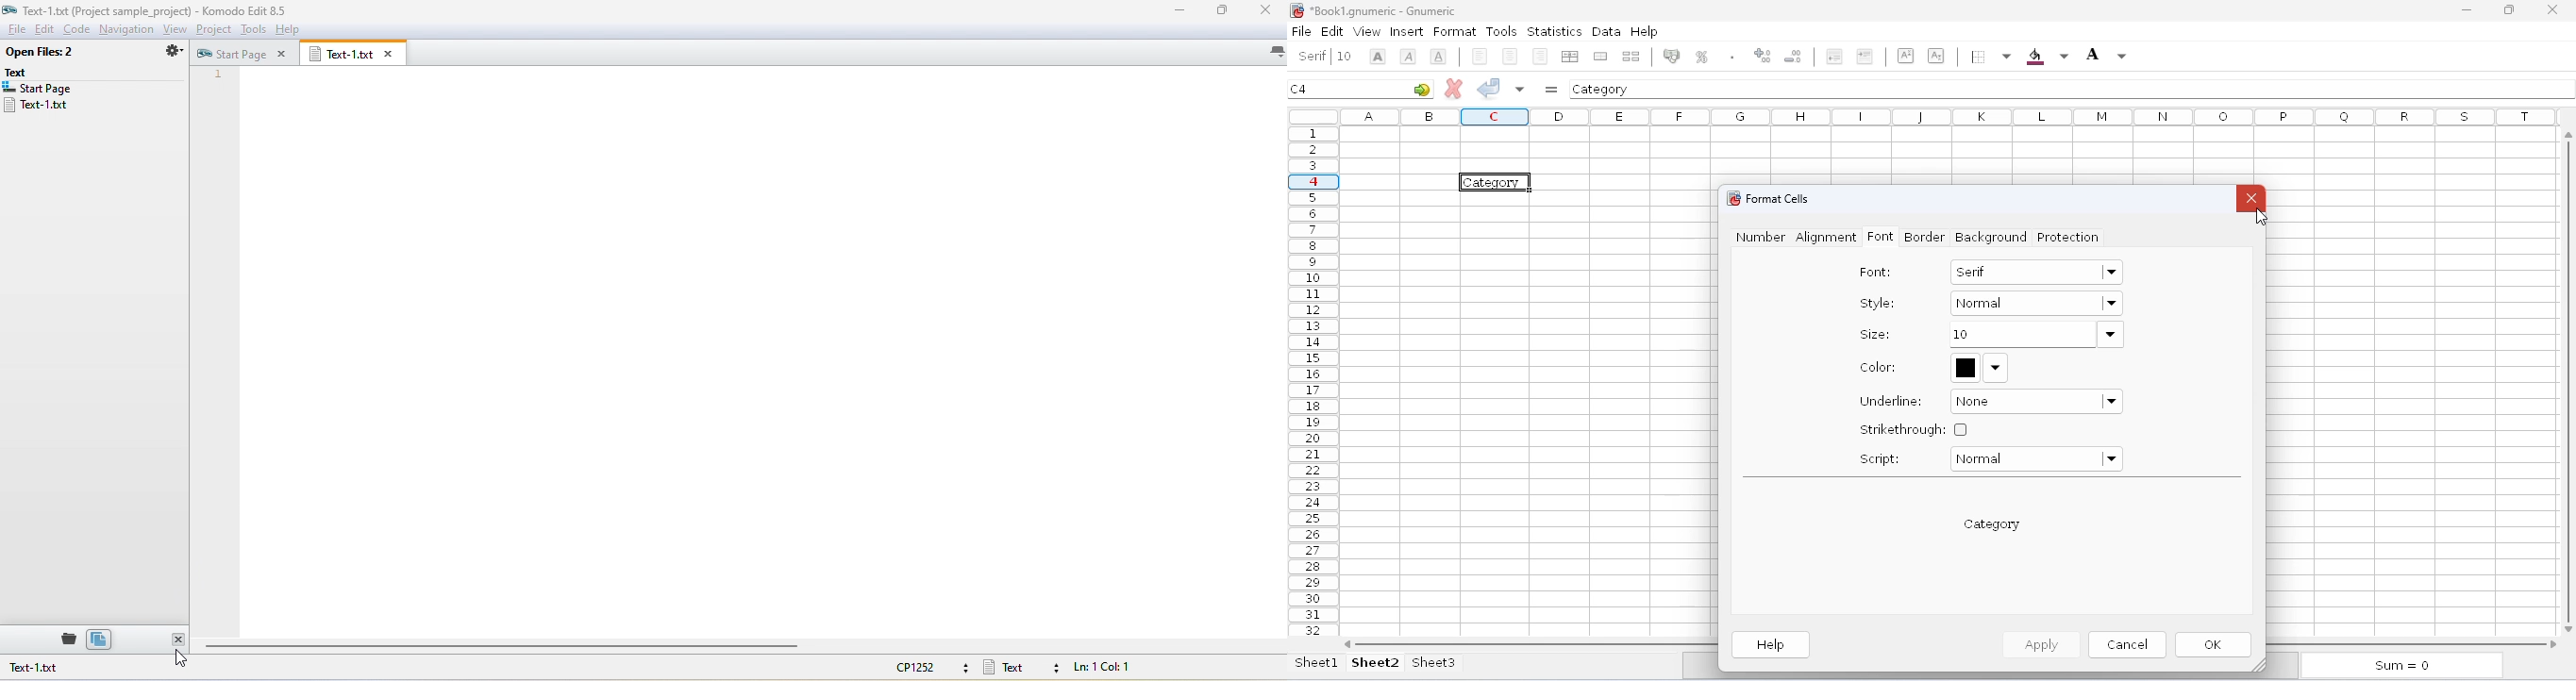 The image size is (2576, 700). Describe the element at coordinates (1673, 56) in the screenshot. I see `split merged range of cells` at that location.